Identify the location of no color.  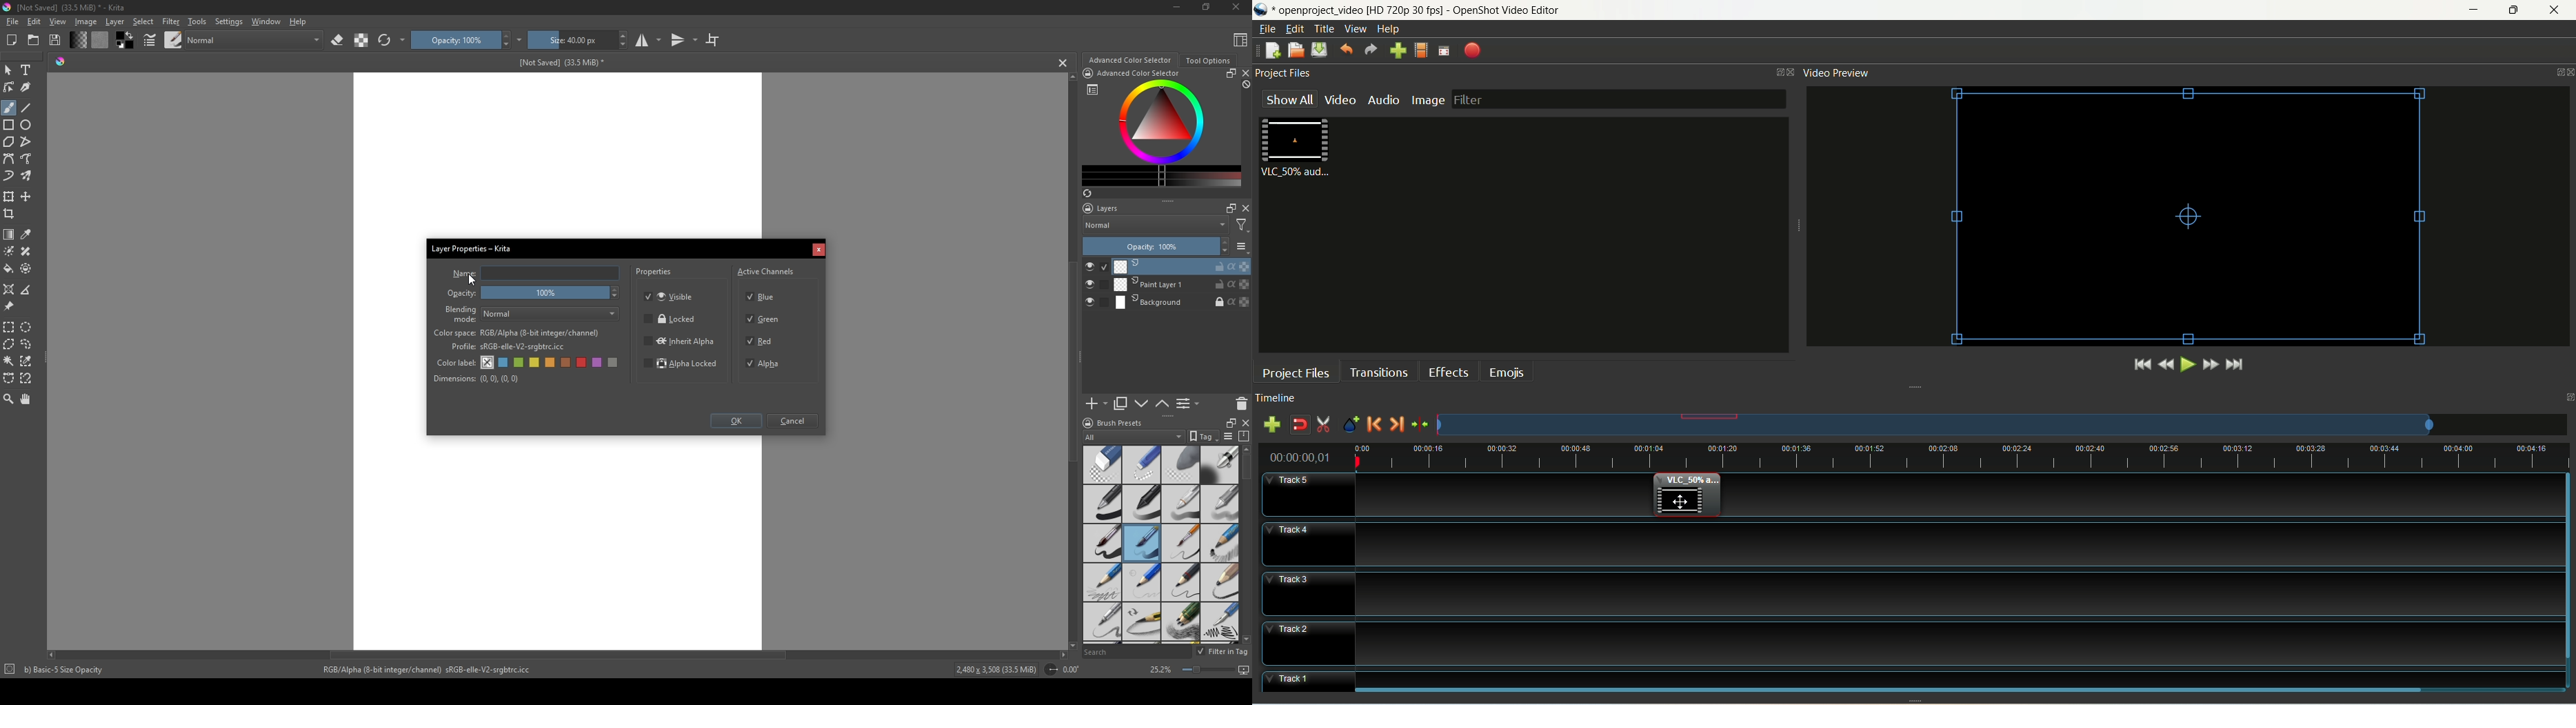
(488, 362).